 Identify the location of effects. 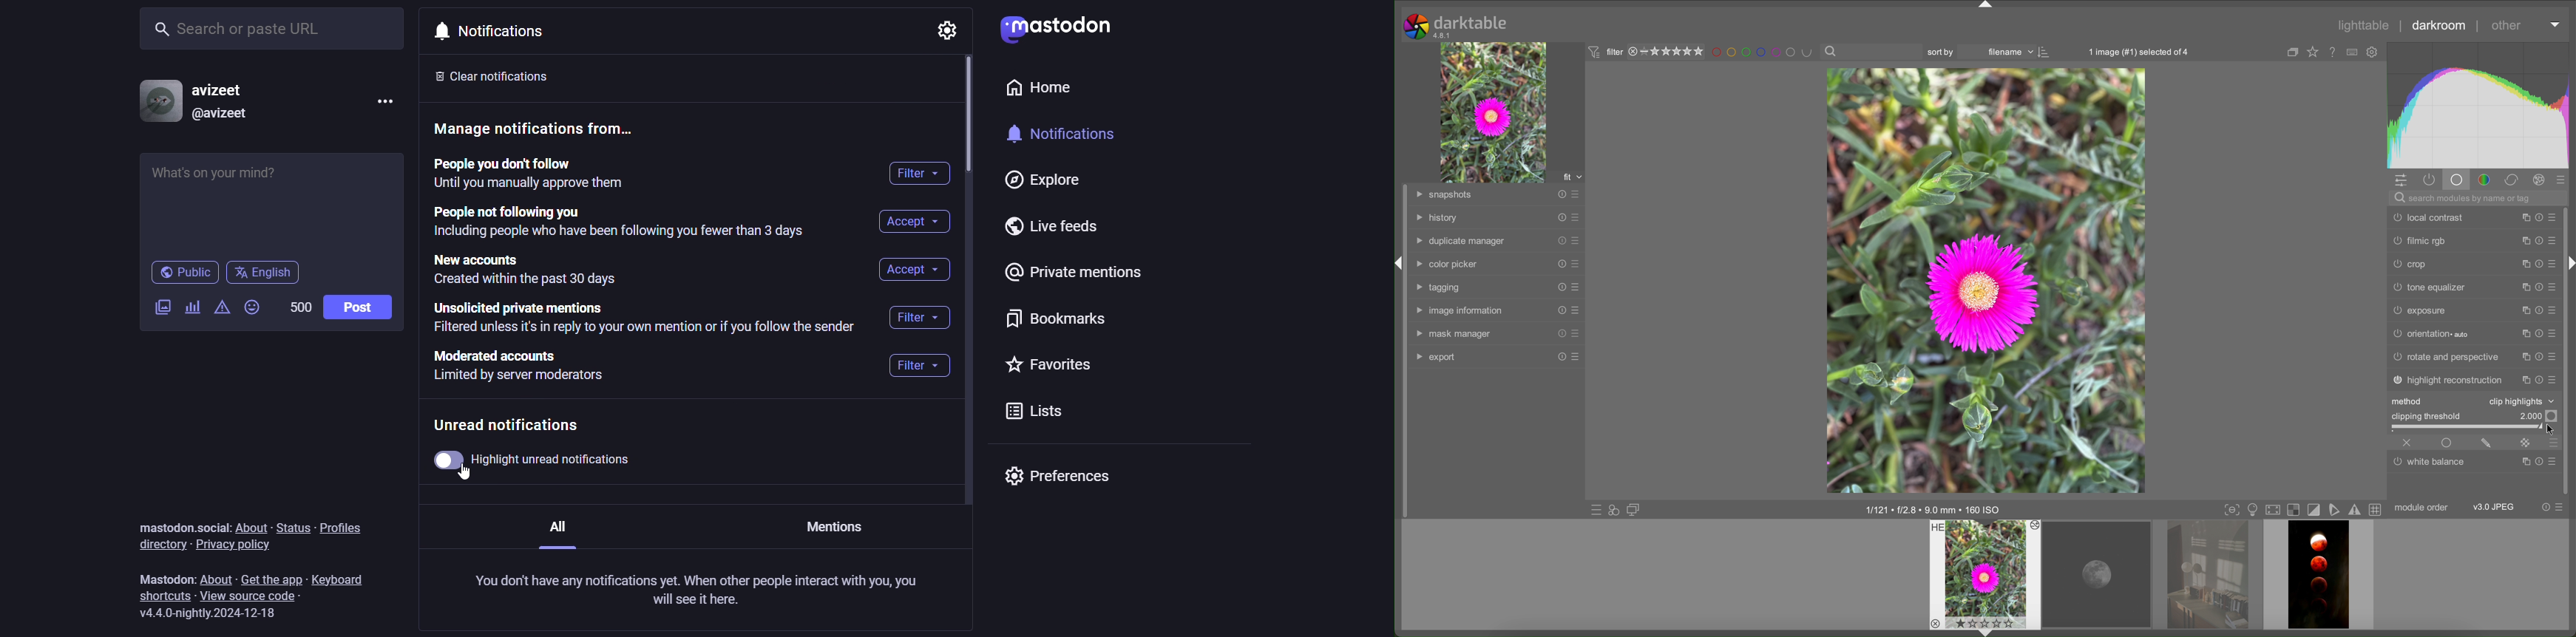
(2539, 179).